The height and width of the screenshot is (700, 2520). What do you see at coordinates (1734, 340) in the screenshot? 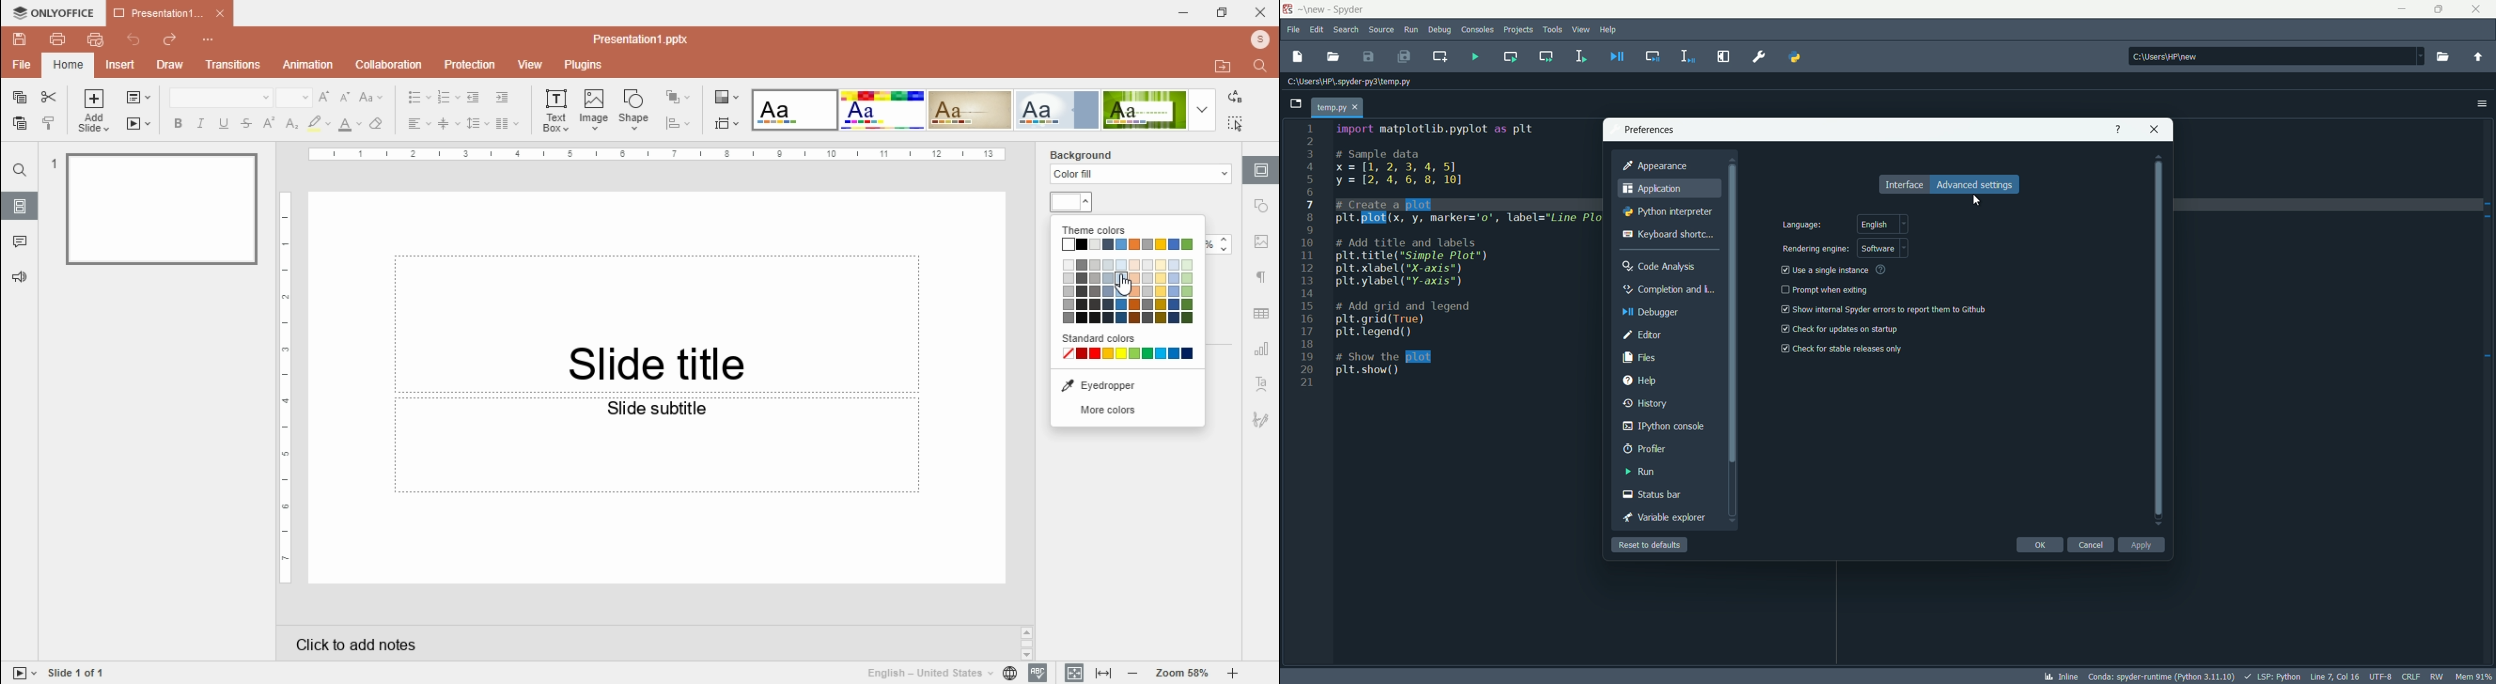
I see `vertical scrollbar` at bounding box center [1734, 340].